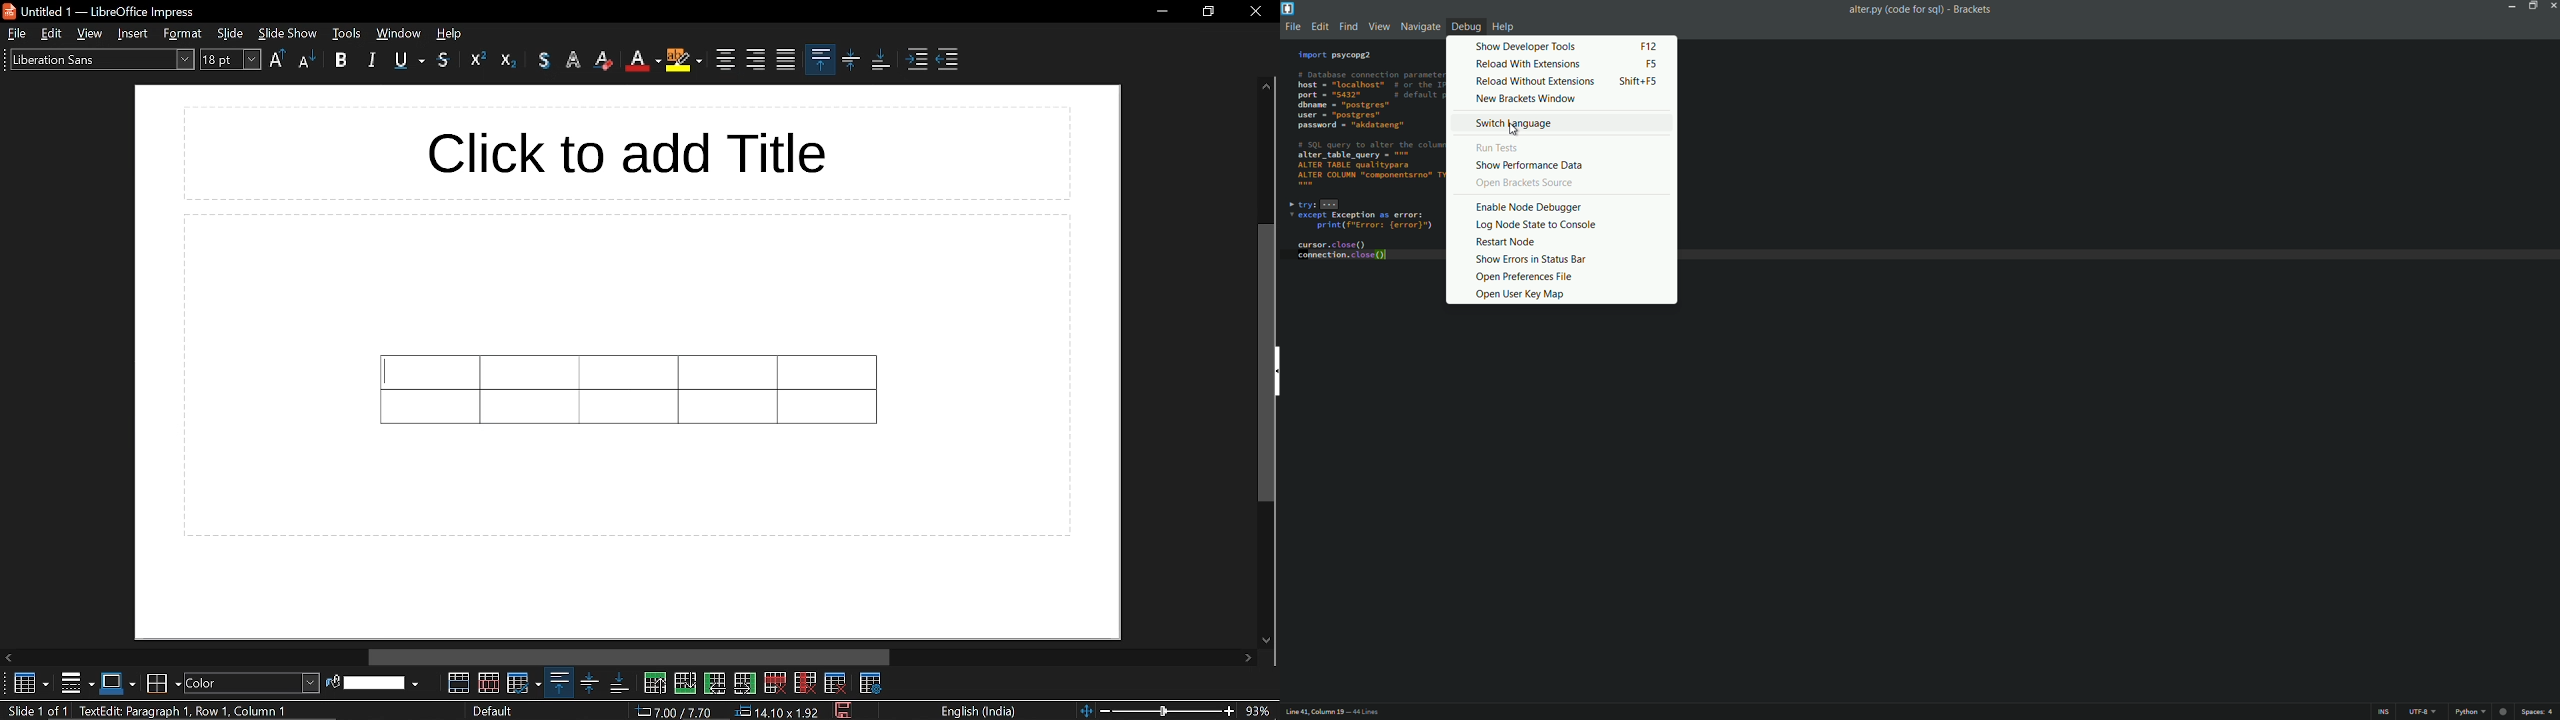 The image size is (2576, 728). I want to click on slide, so click(232, 33).